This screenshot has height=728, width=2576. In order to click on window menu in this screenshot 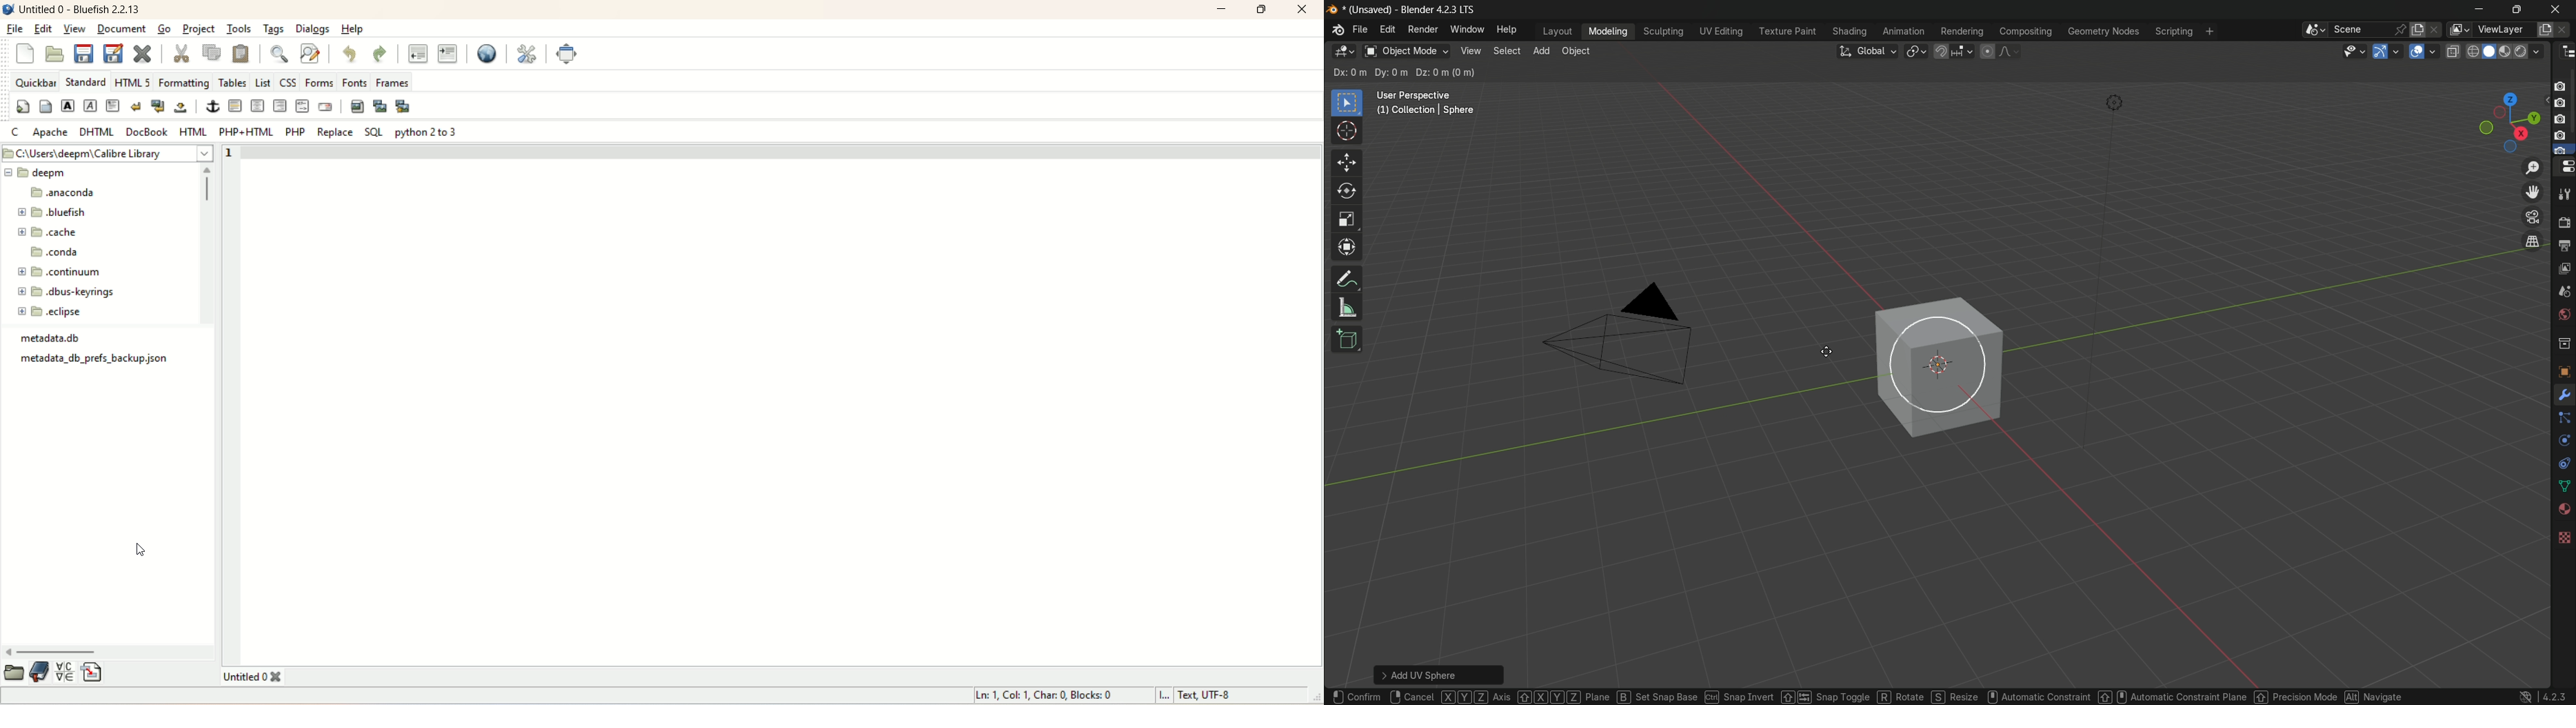, I will do `click(1464, 29)`.